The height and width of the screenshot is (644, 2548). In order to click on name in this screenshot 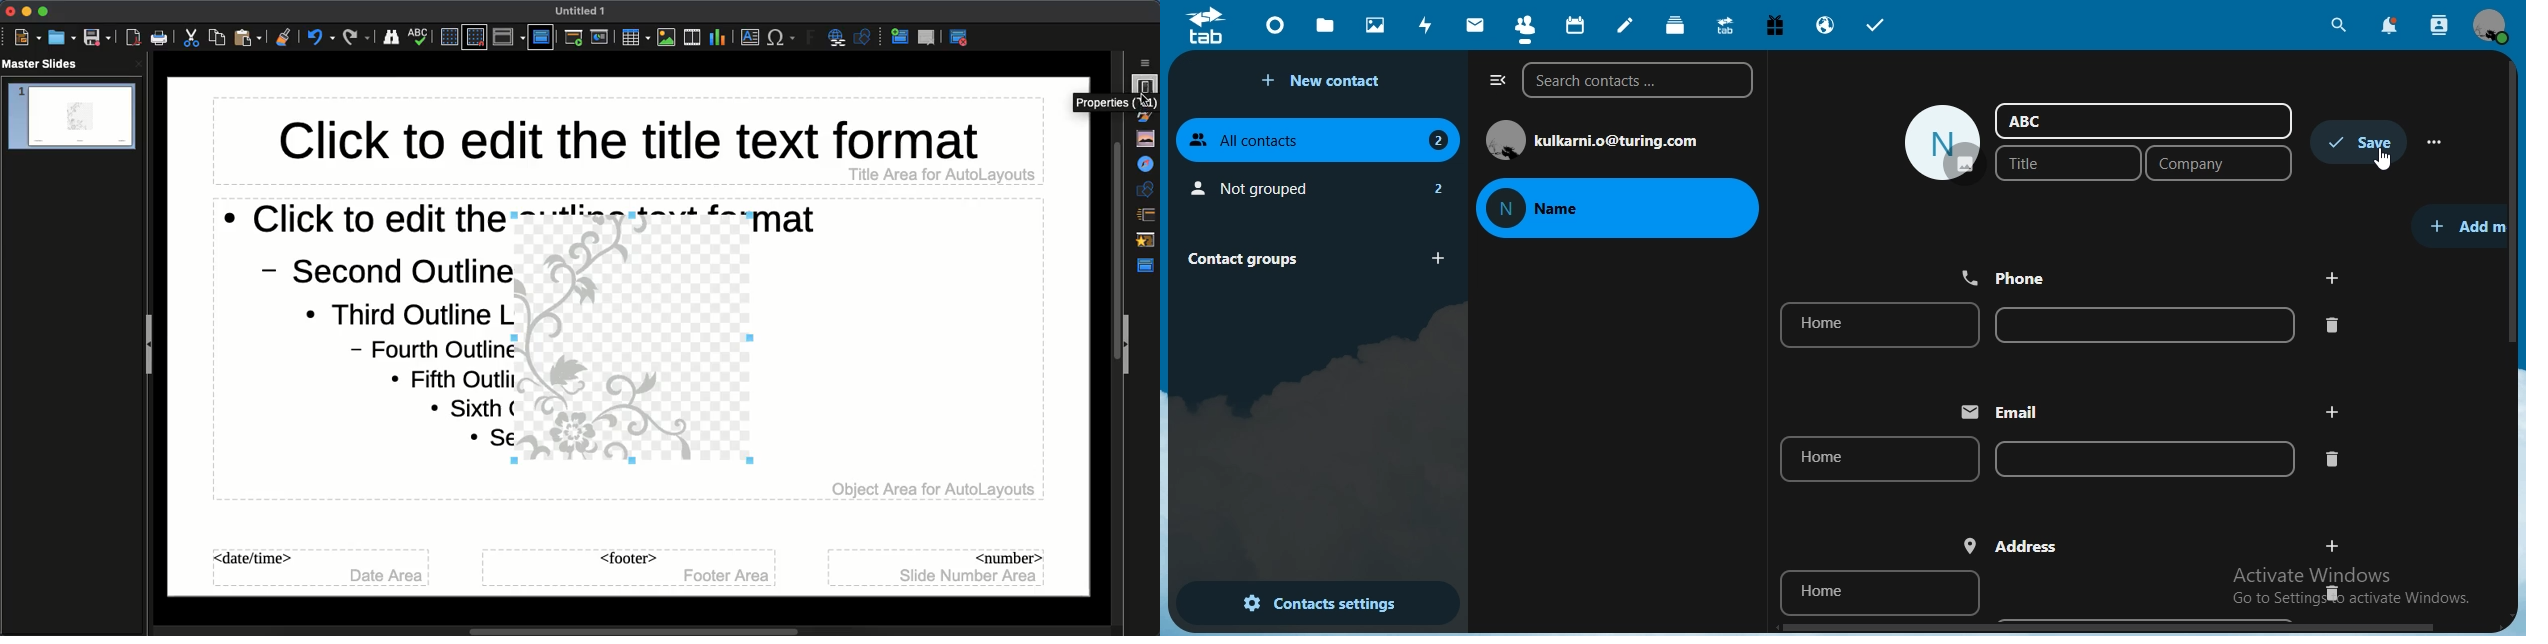, I will do `click(1609, 209)`.